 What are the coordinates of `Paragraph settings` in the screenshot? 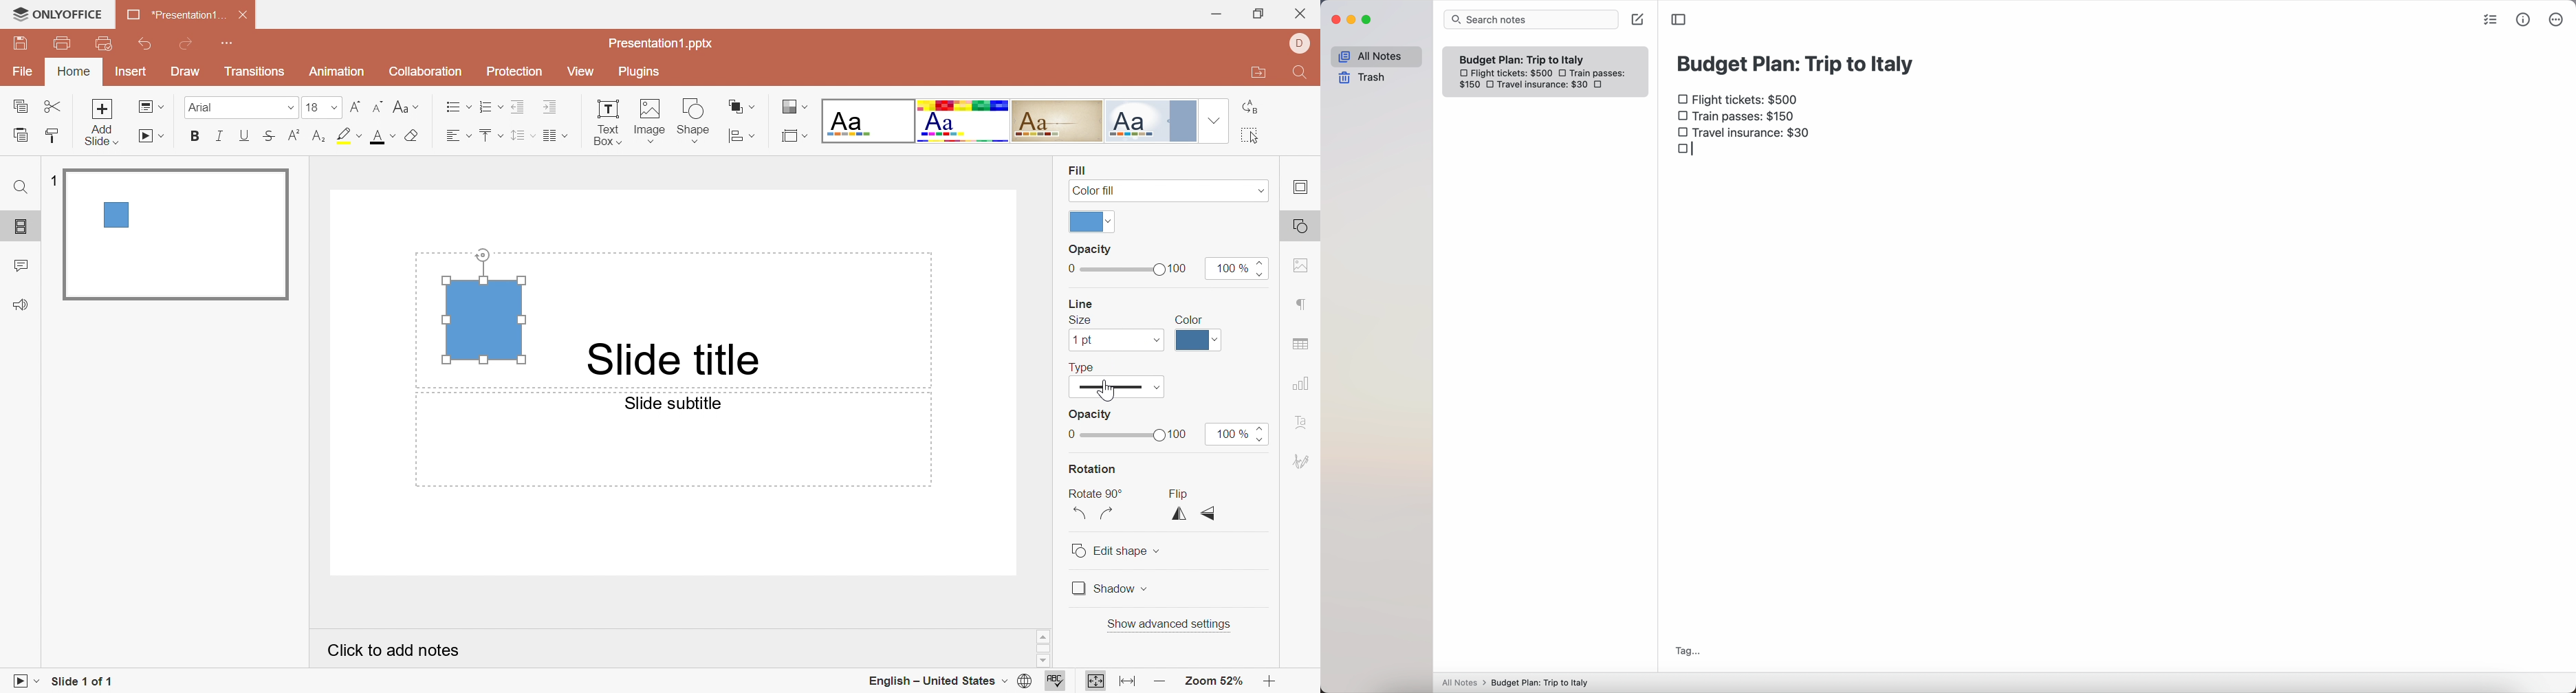 It's located at (1305, 306).